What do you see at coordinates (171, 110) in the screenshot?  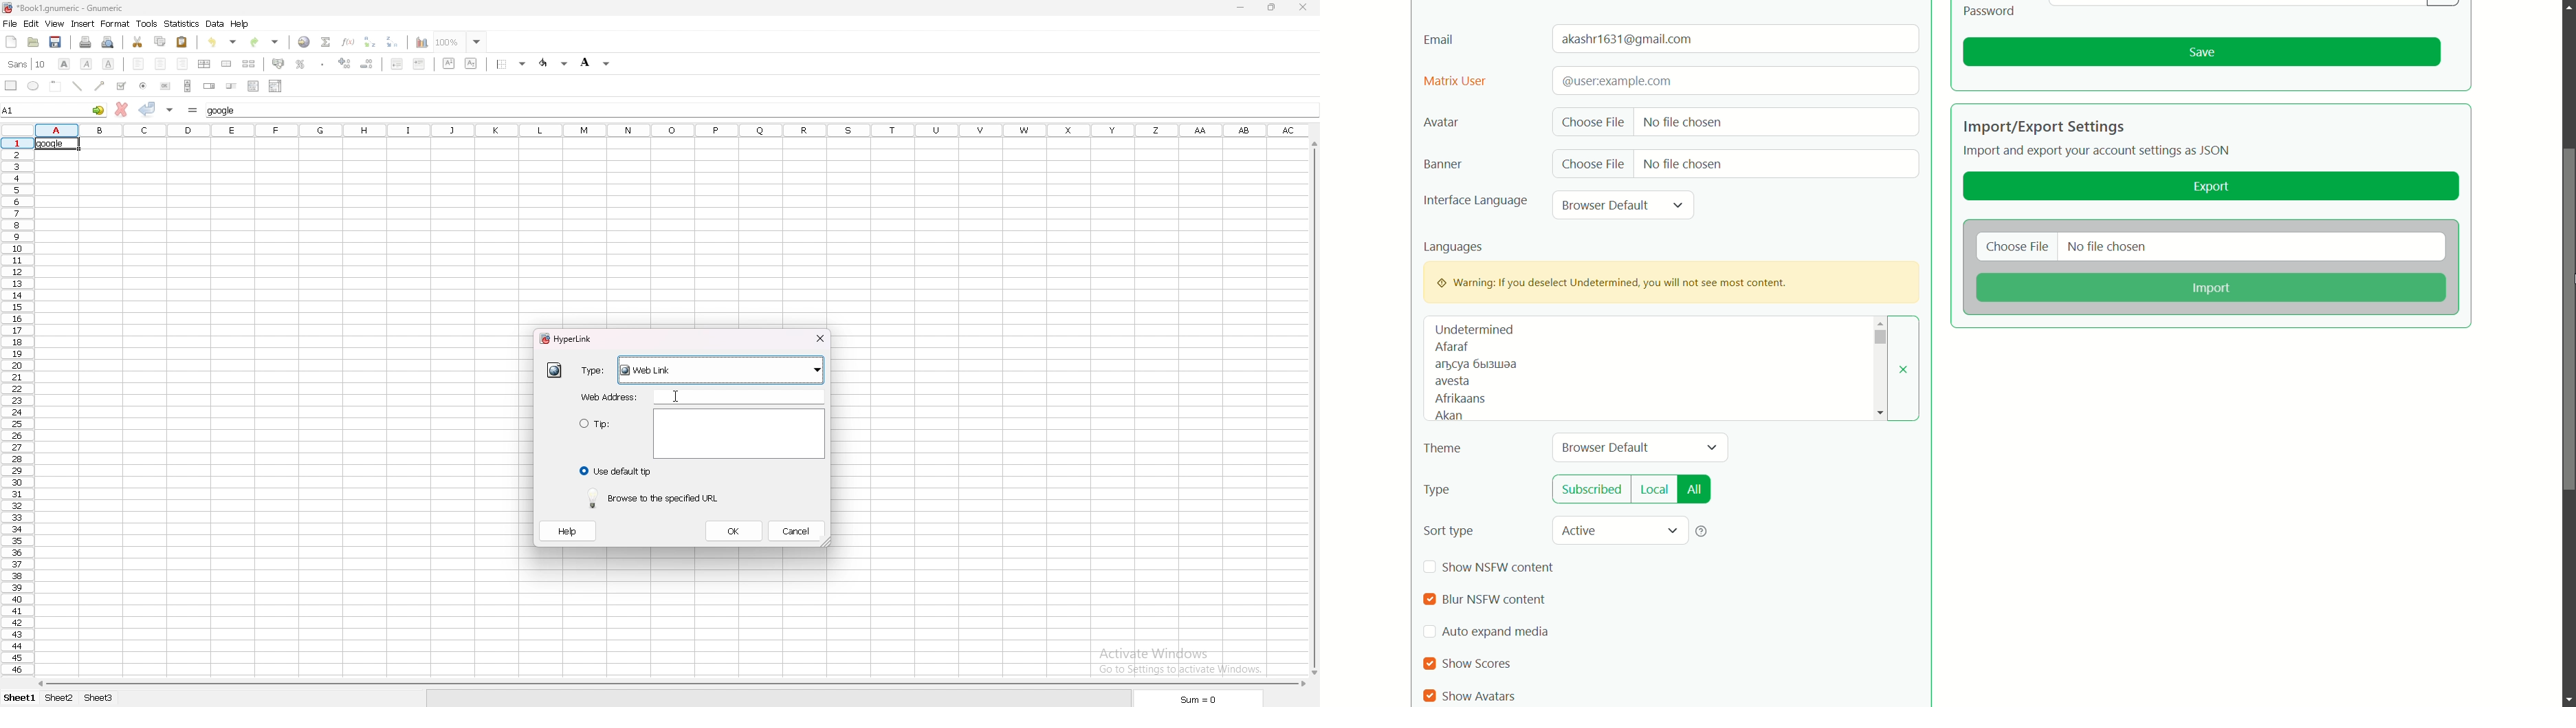 I see `accept changes in multple cell` at bounding box center [171, 110].